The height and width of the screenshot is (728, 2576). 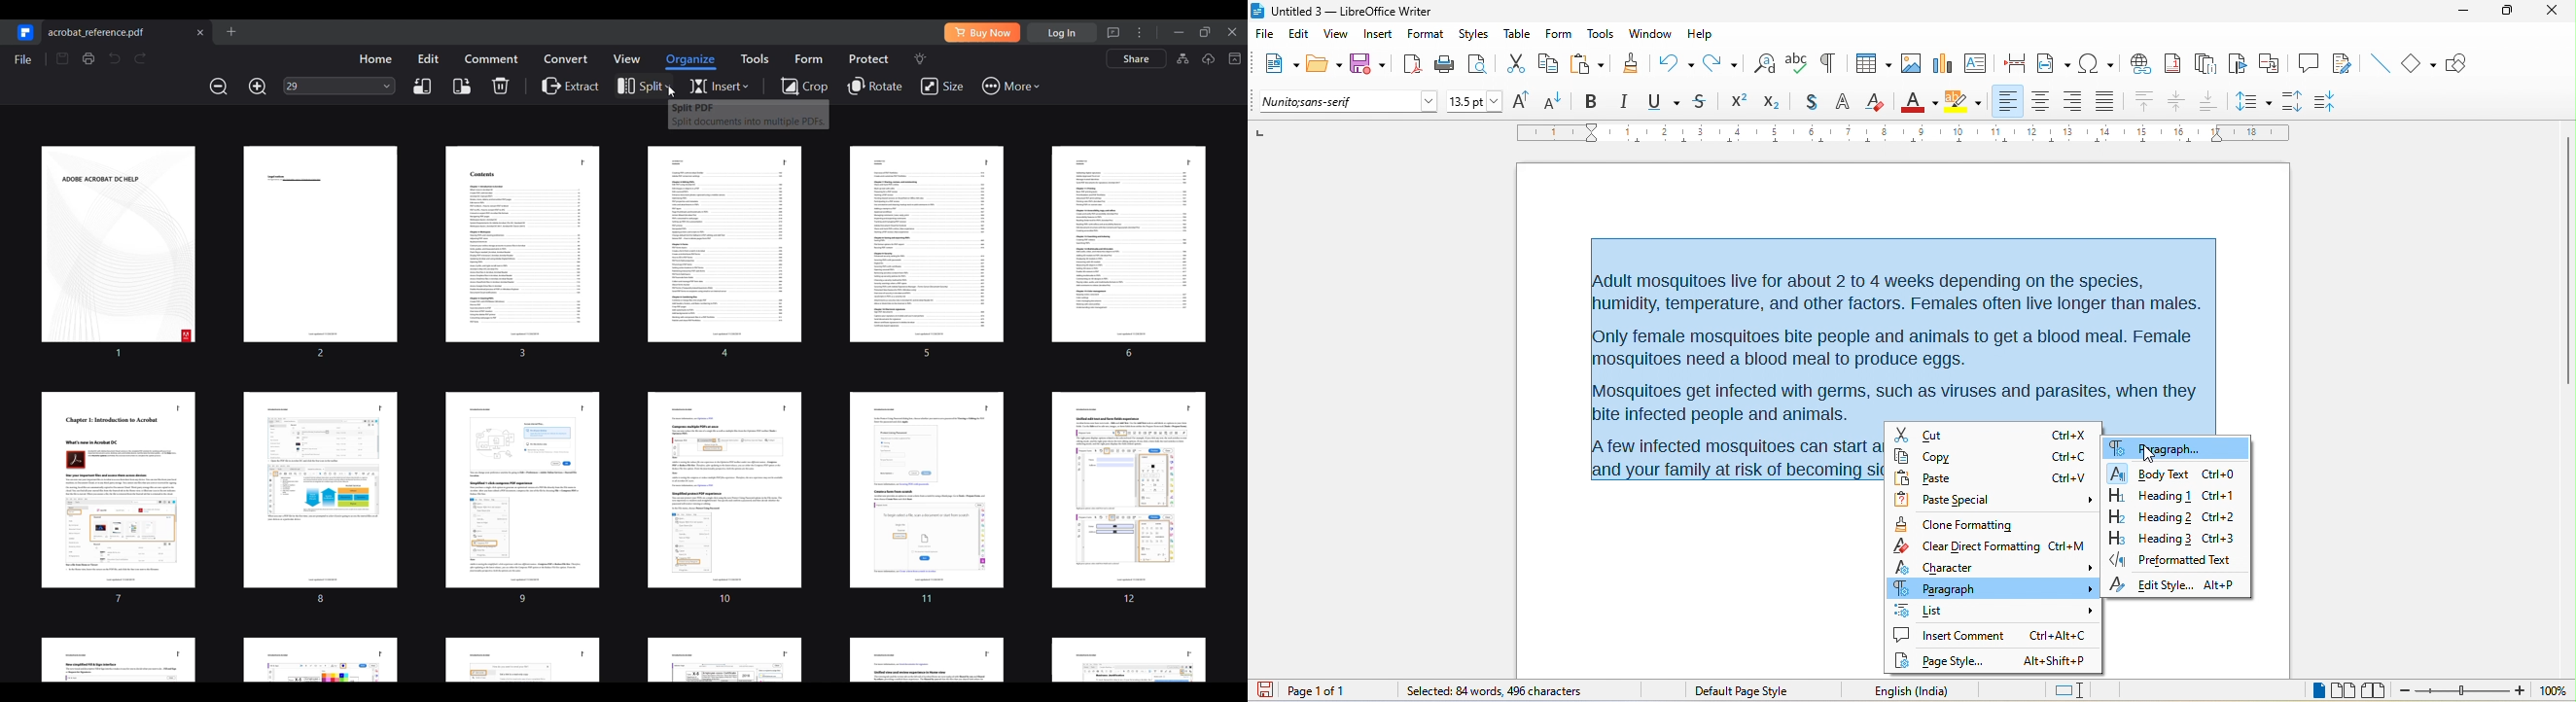 I want to click on edit style, so click(x=2150, y=585).